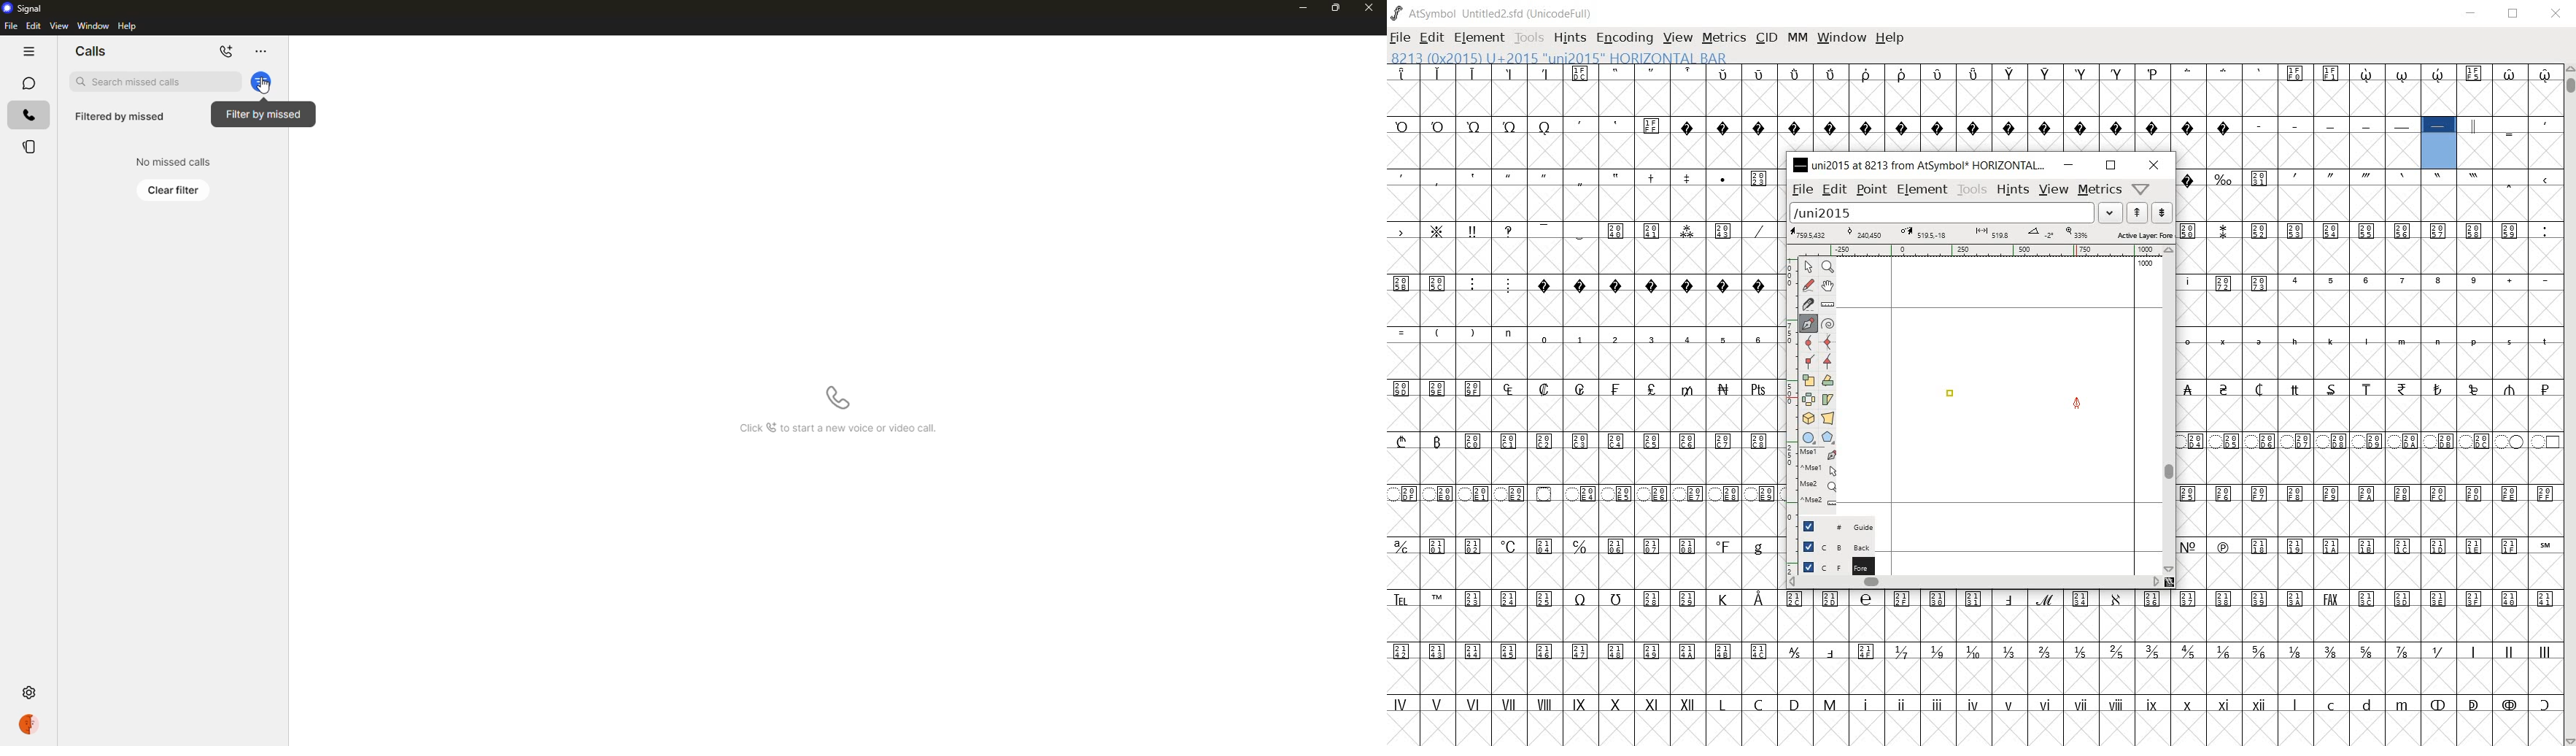 The width and height of the screenshot is (2576, 756). Describe the element at coordinates (175, 189) in the screenshot. I see `clear filter` at that location.